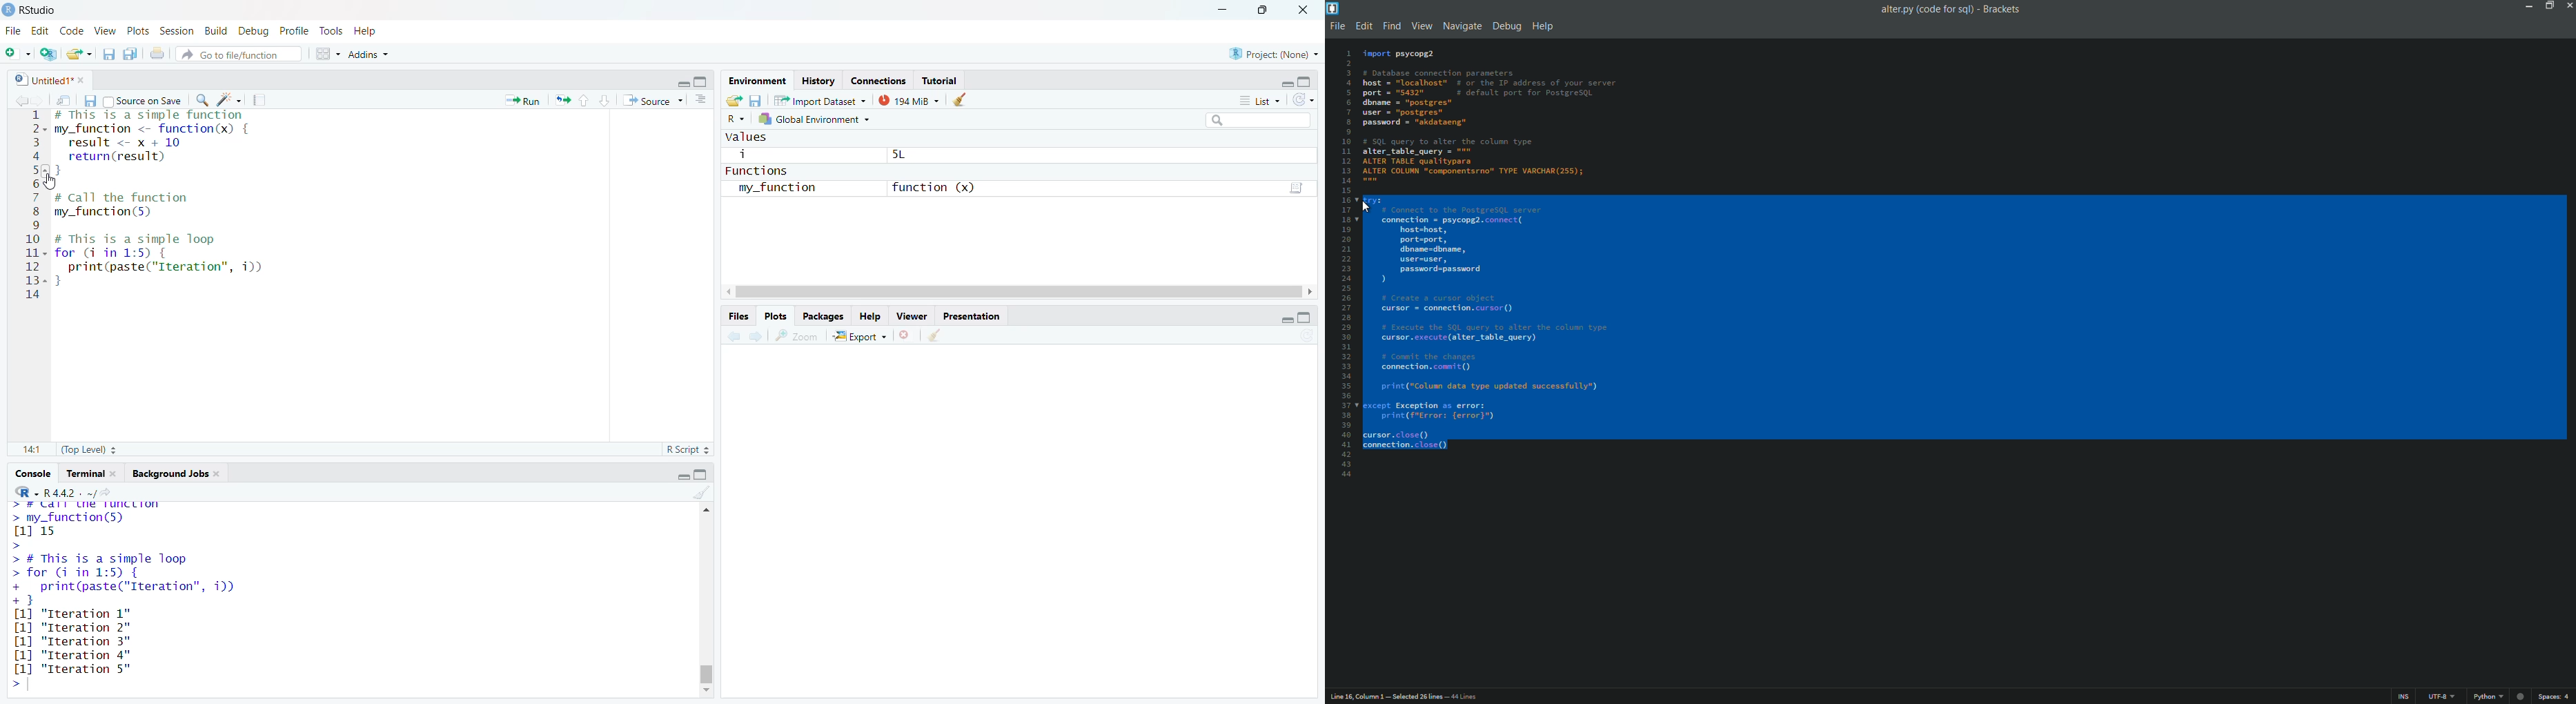 The width and height of the screenshot is (2576, 728). I want to click on scrollbar, so click(1021, 292).